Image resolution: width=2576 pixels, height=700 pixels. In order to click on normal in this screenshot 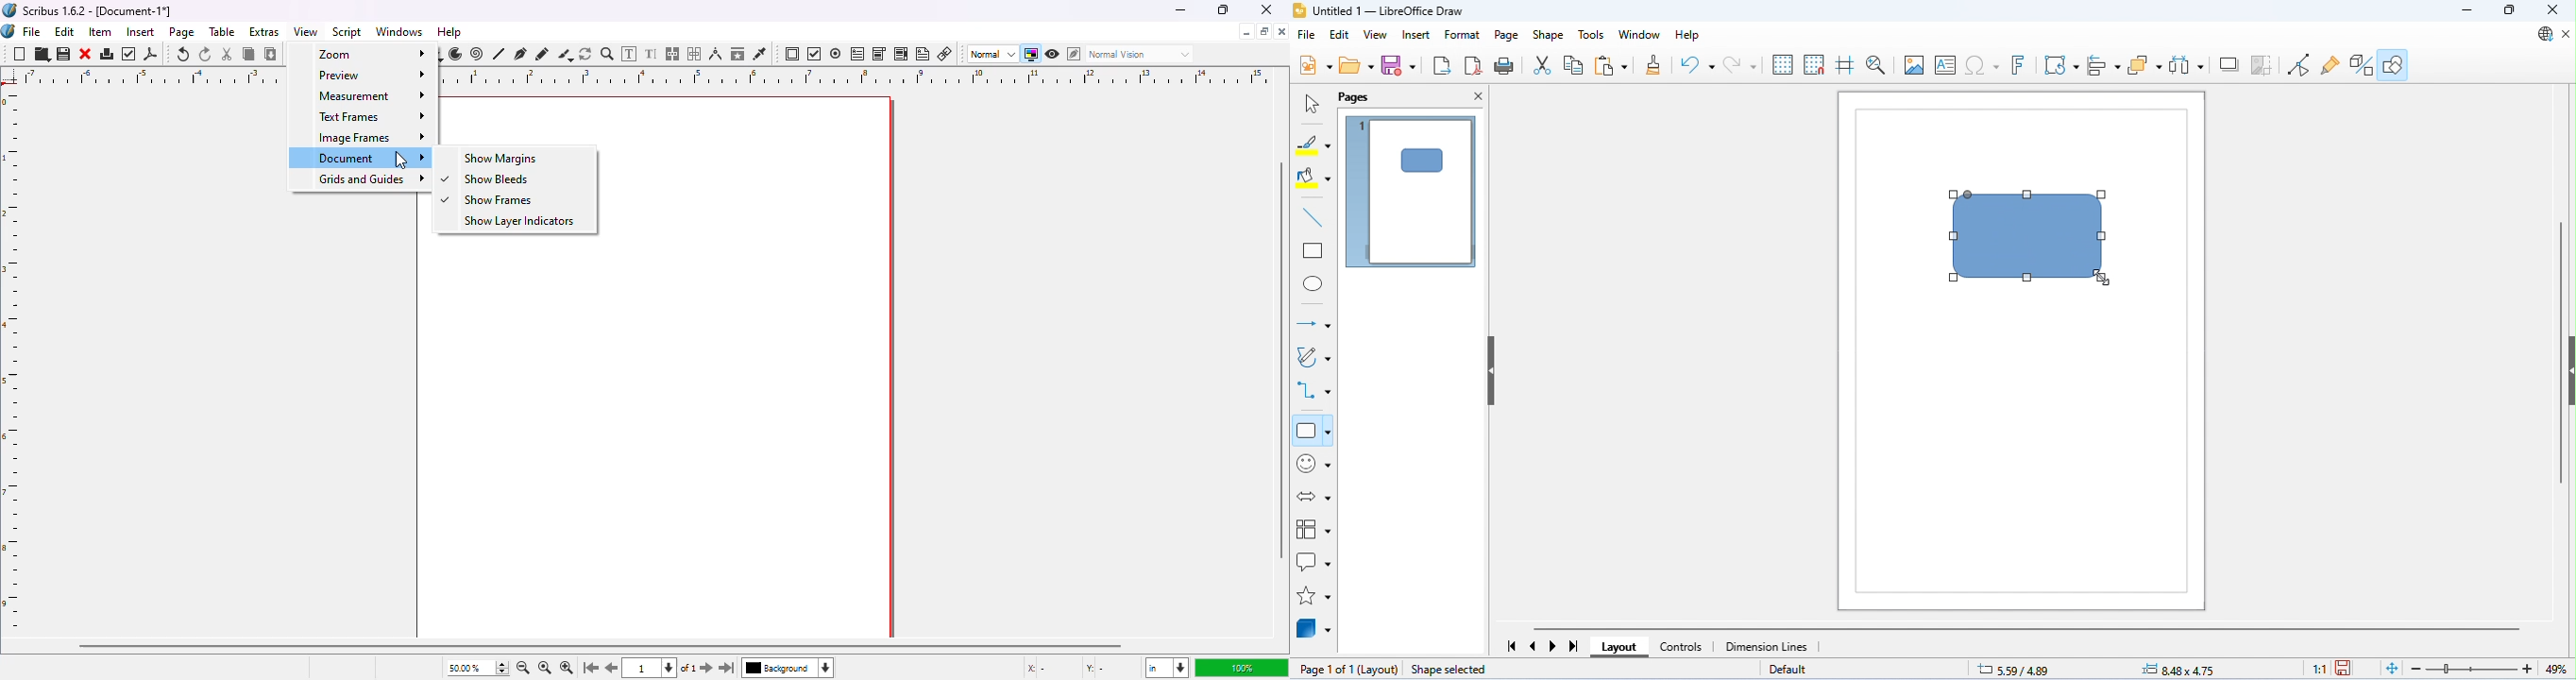, I will do `click(991, 54)`.